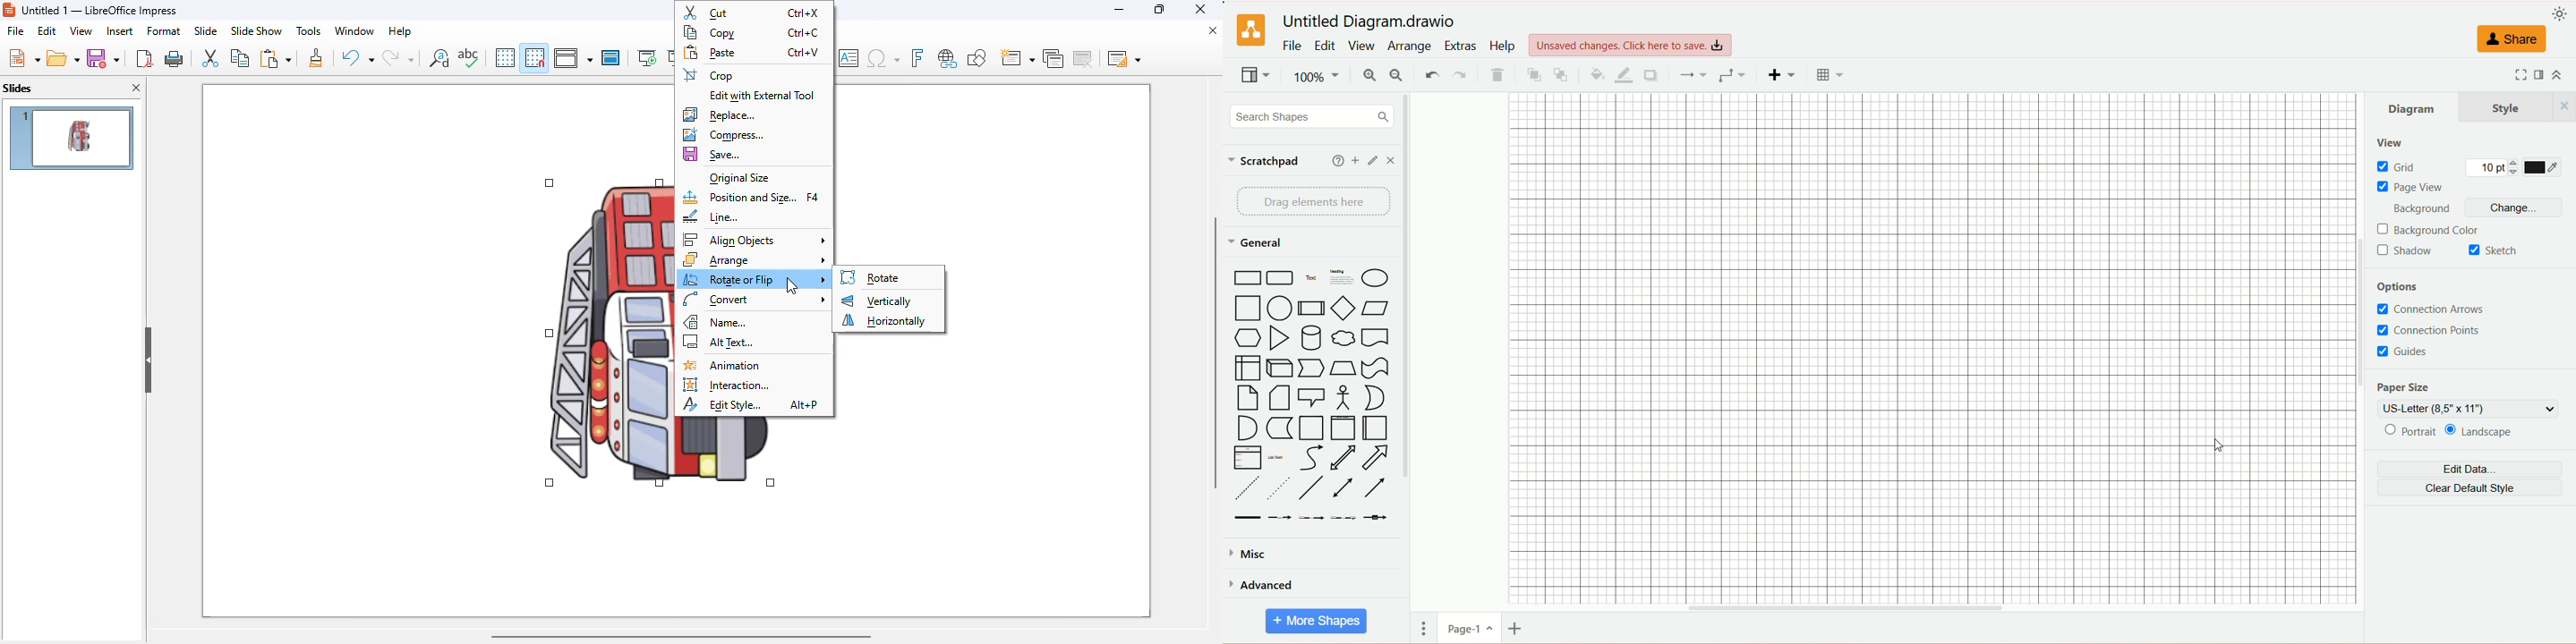 The image size is (2576, 644). What do you see at coordinates (1053, 58) in the screenshot?
I see `duplicate slide` at bounding box center [1053, 58].